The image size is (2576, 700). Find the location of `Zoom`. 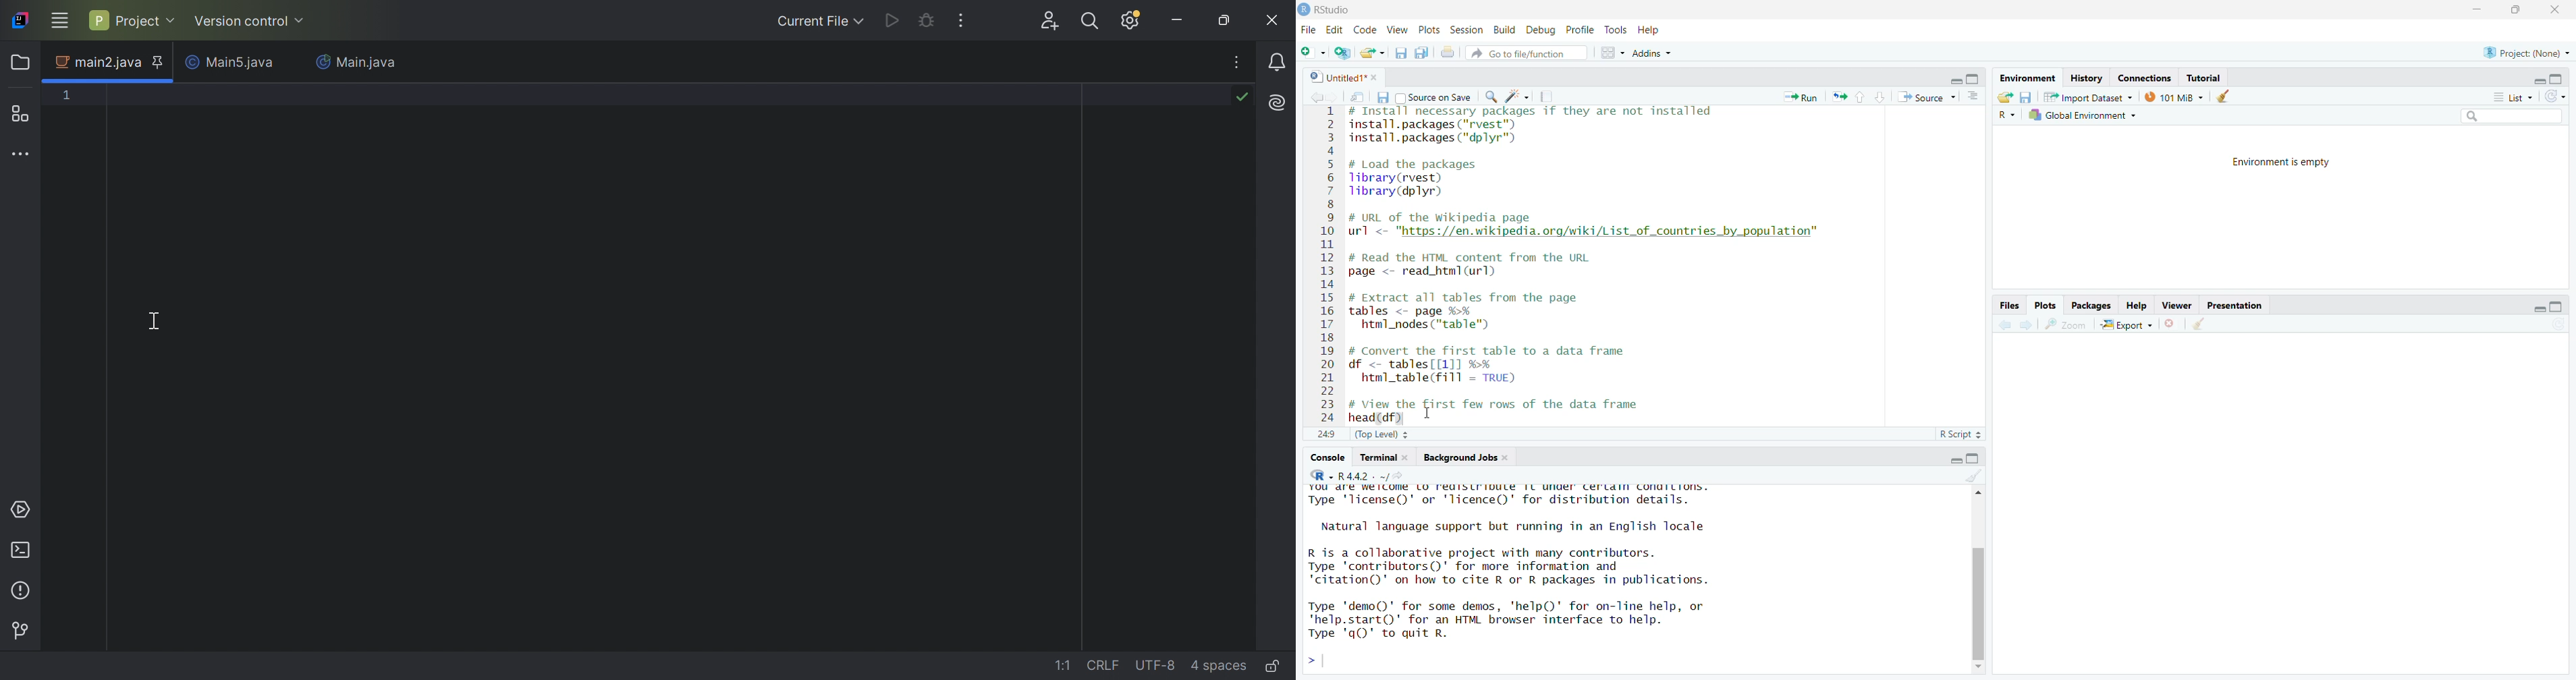

Zoom is located at coordinates (2066, 324).